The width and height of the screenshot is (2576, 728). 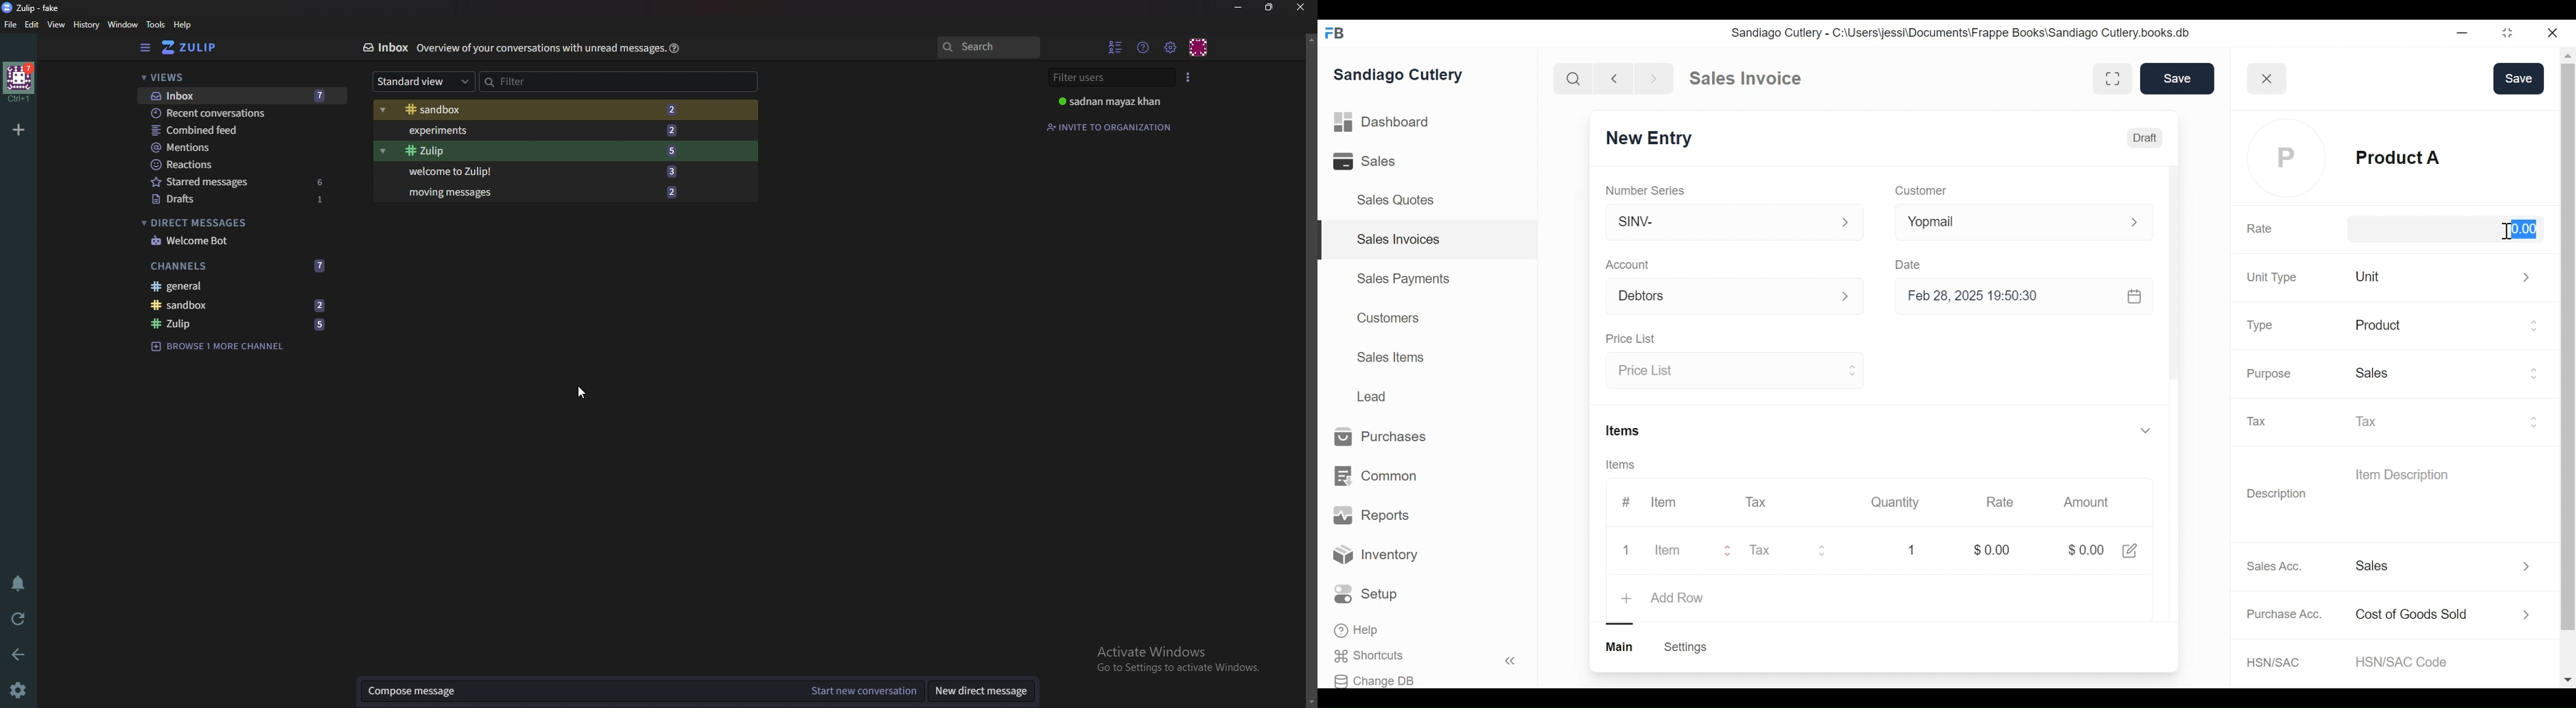 I want to click on cursor, so click(x=2508, y=231).